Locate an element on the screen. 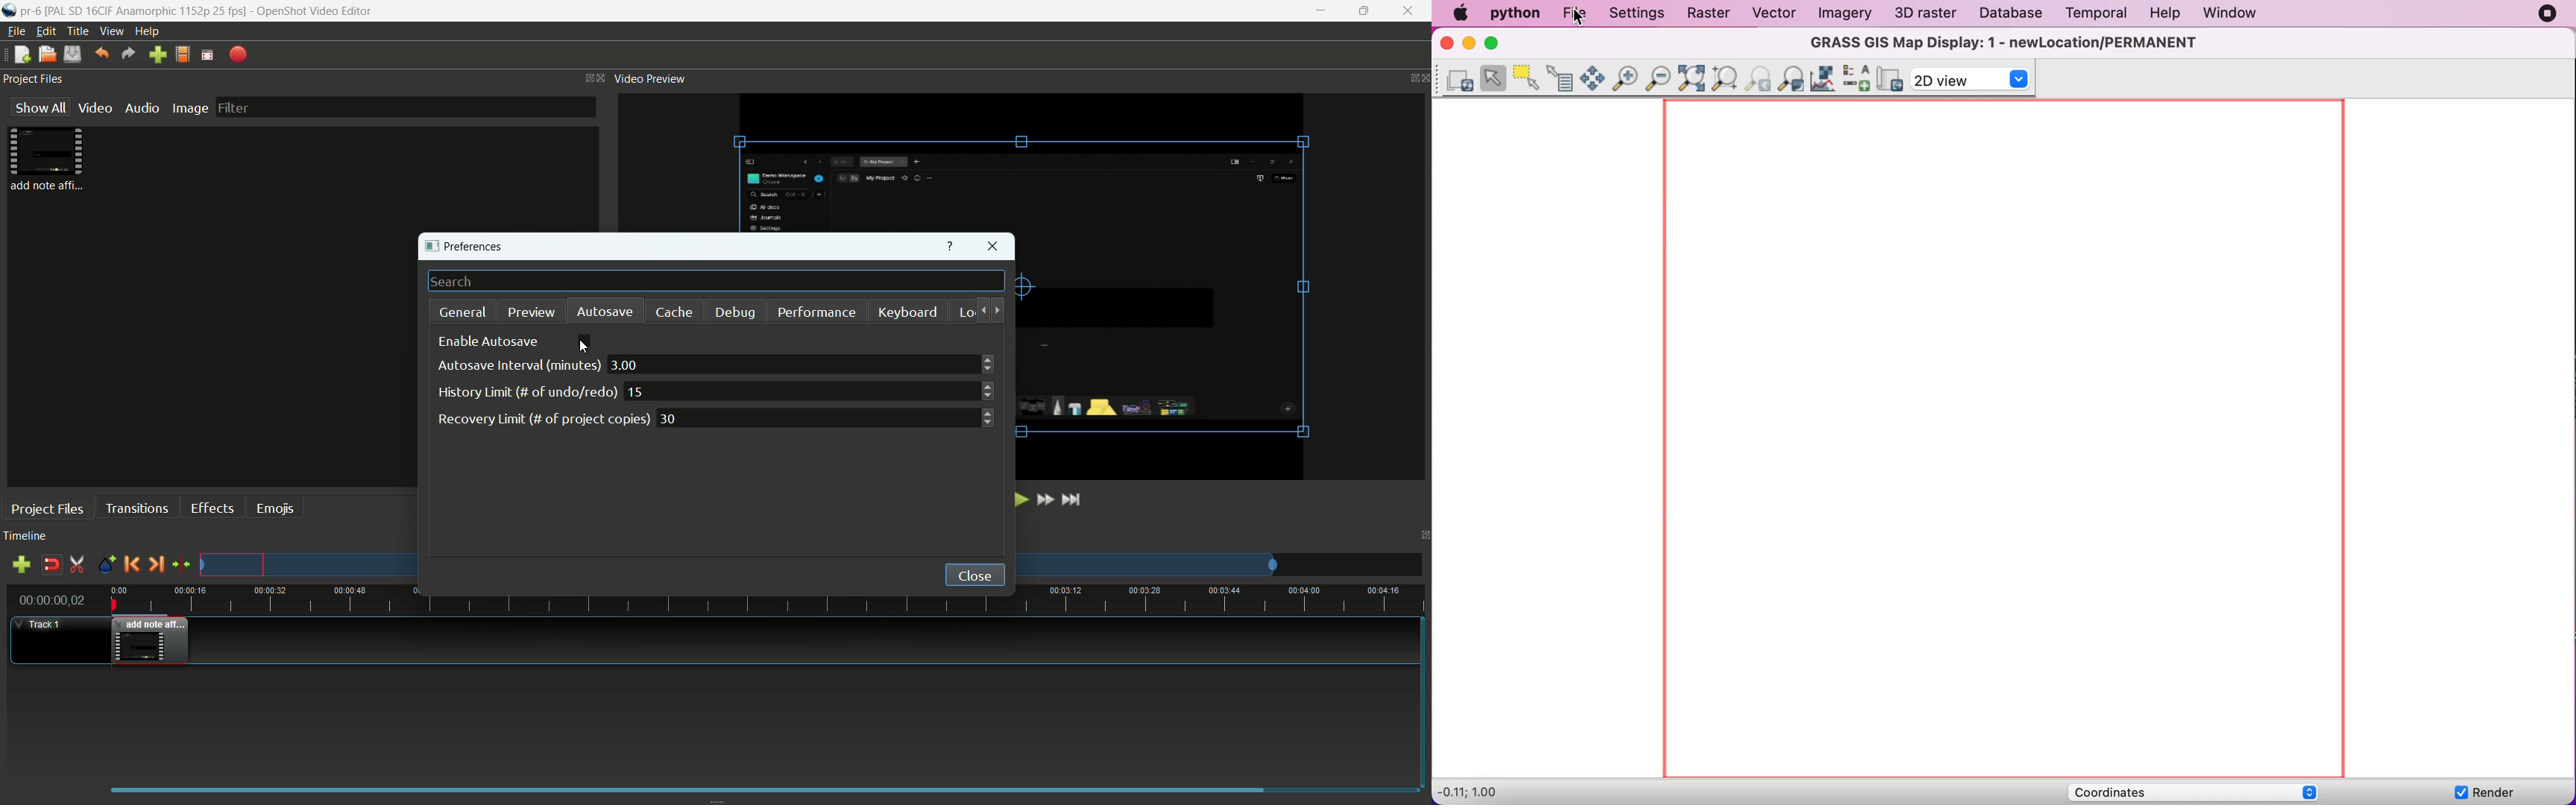  autosave interval is located at coordinates (517, 366).